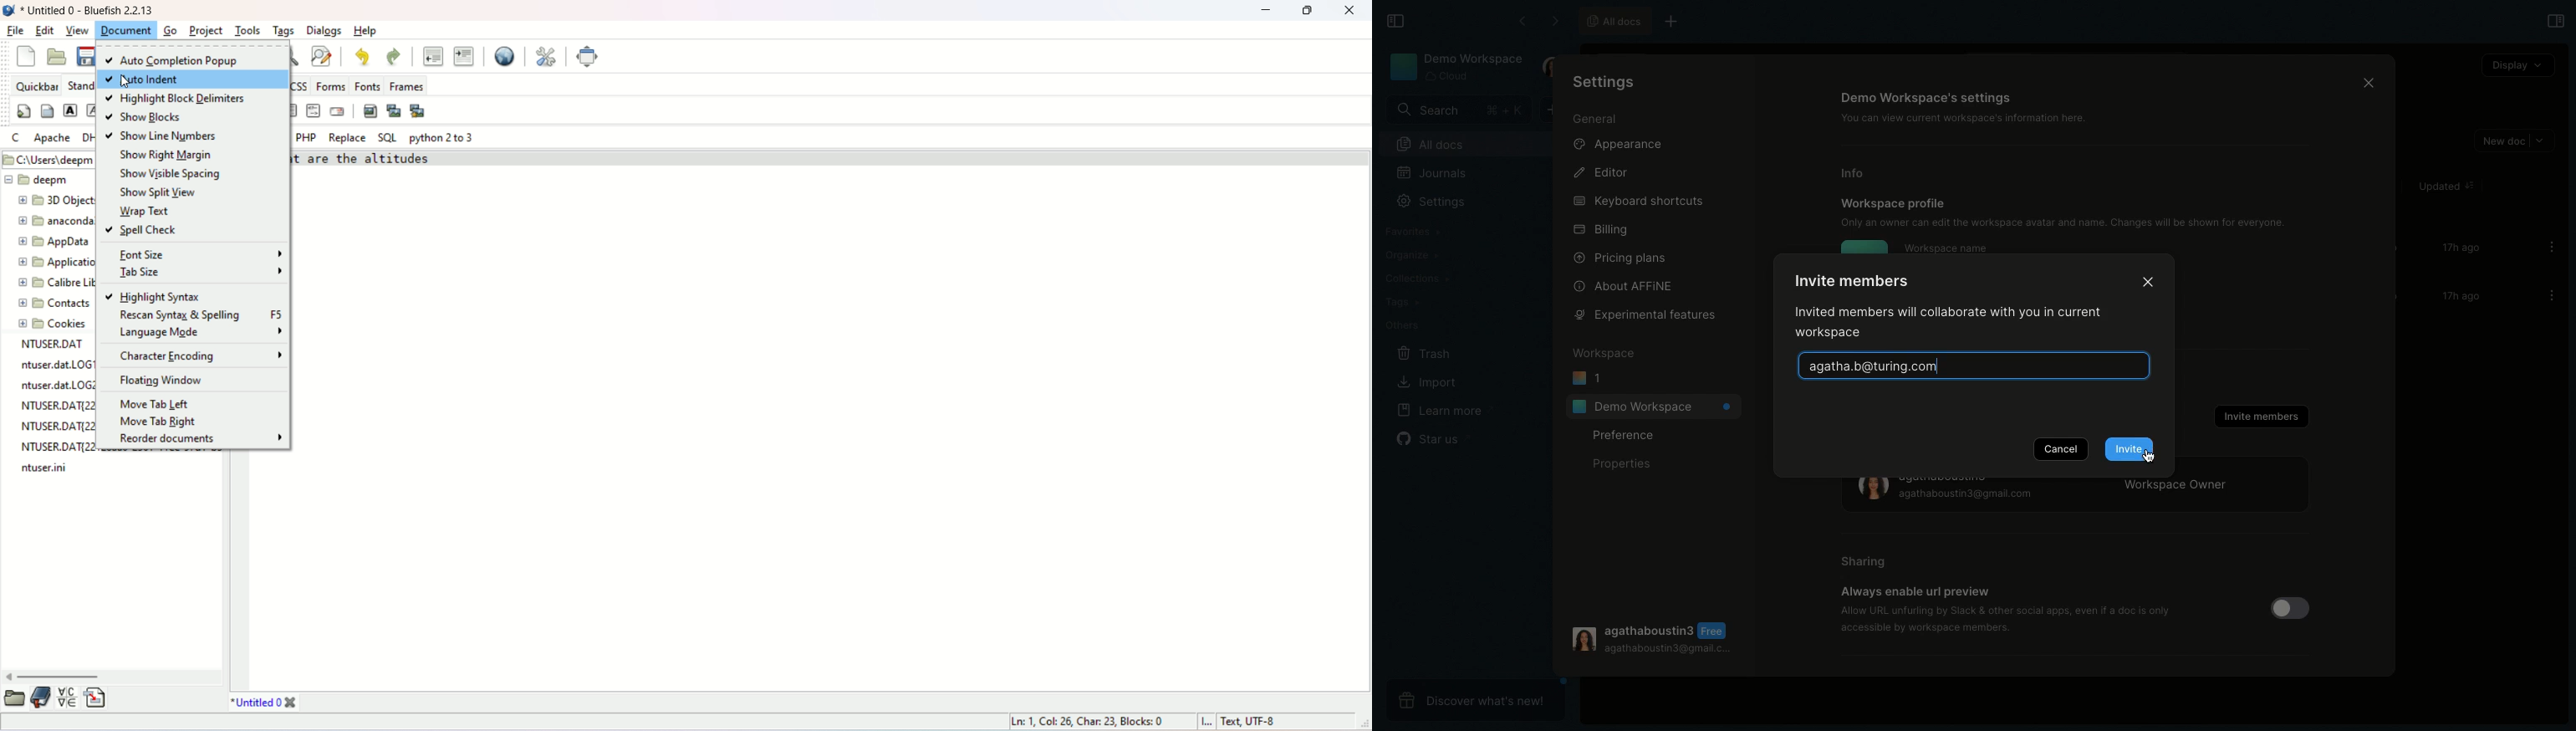 This screenshot has height=756, width=2576. Describe the element at coordinates (1522, 21) in the screenshot. I see `Back` at that location.